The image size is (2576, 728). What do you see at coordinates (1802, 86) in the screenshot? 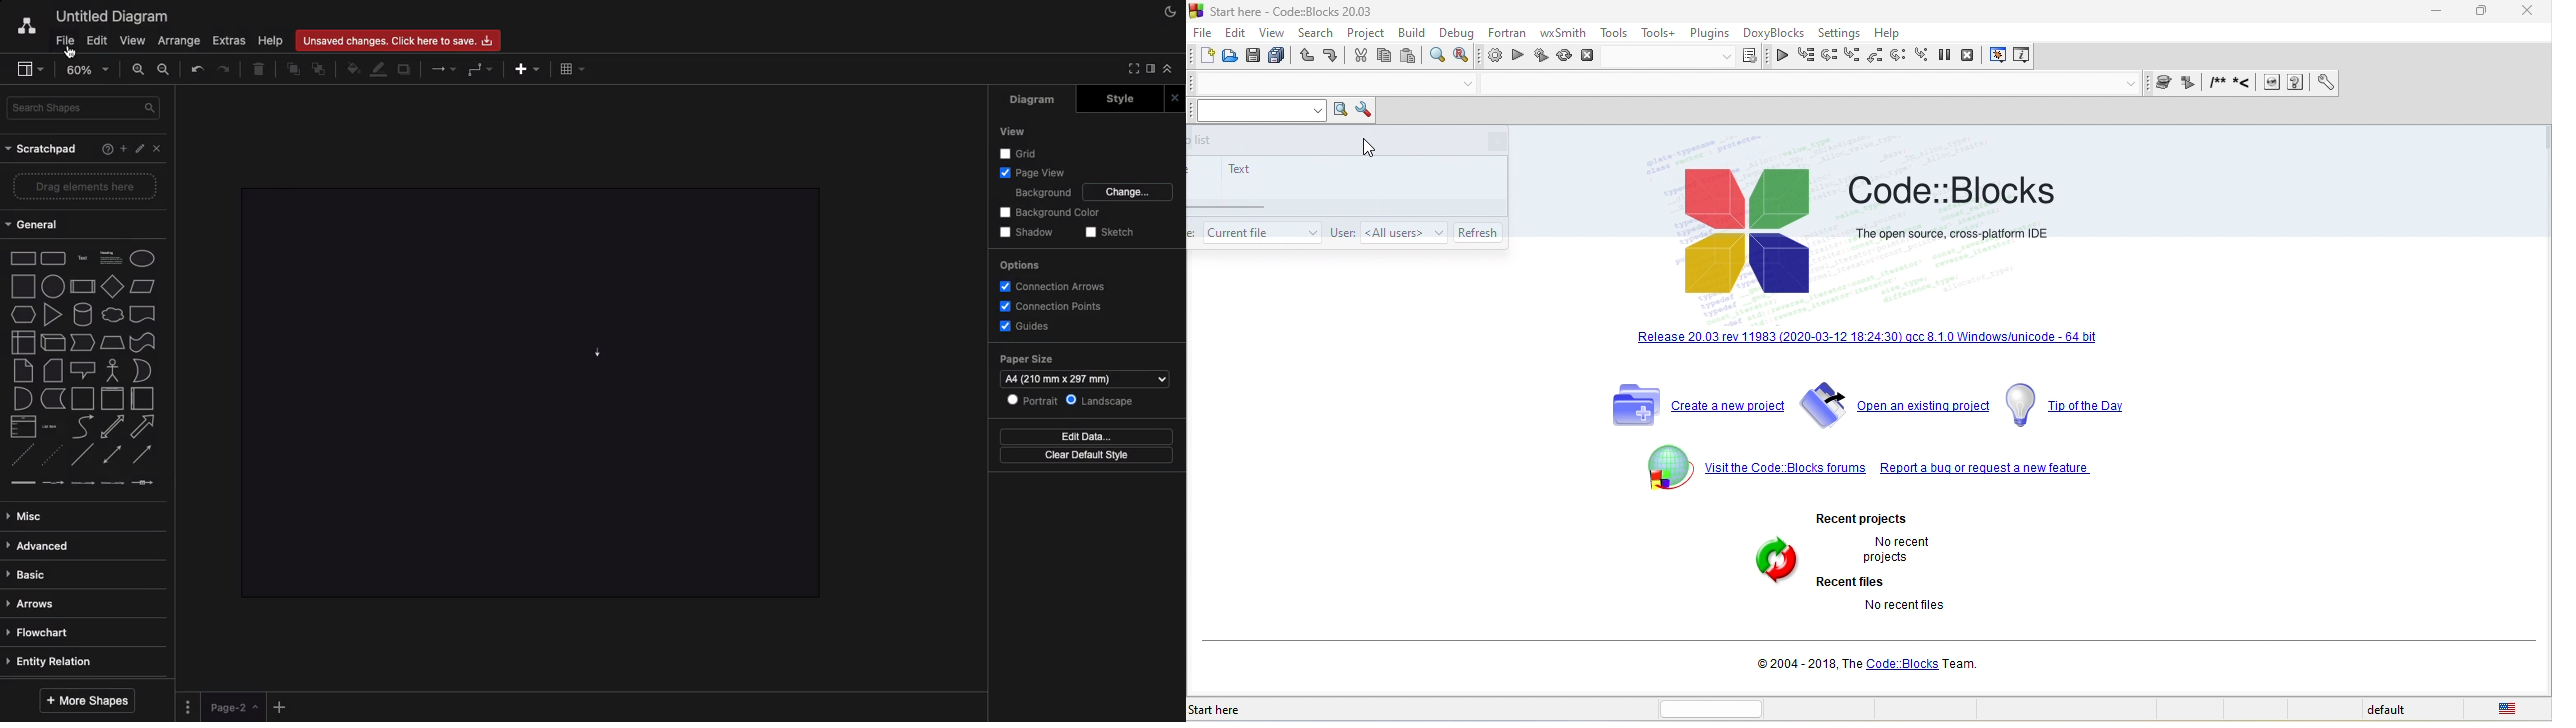
I see `open tab` at bounding box center [1802, 86].